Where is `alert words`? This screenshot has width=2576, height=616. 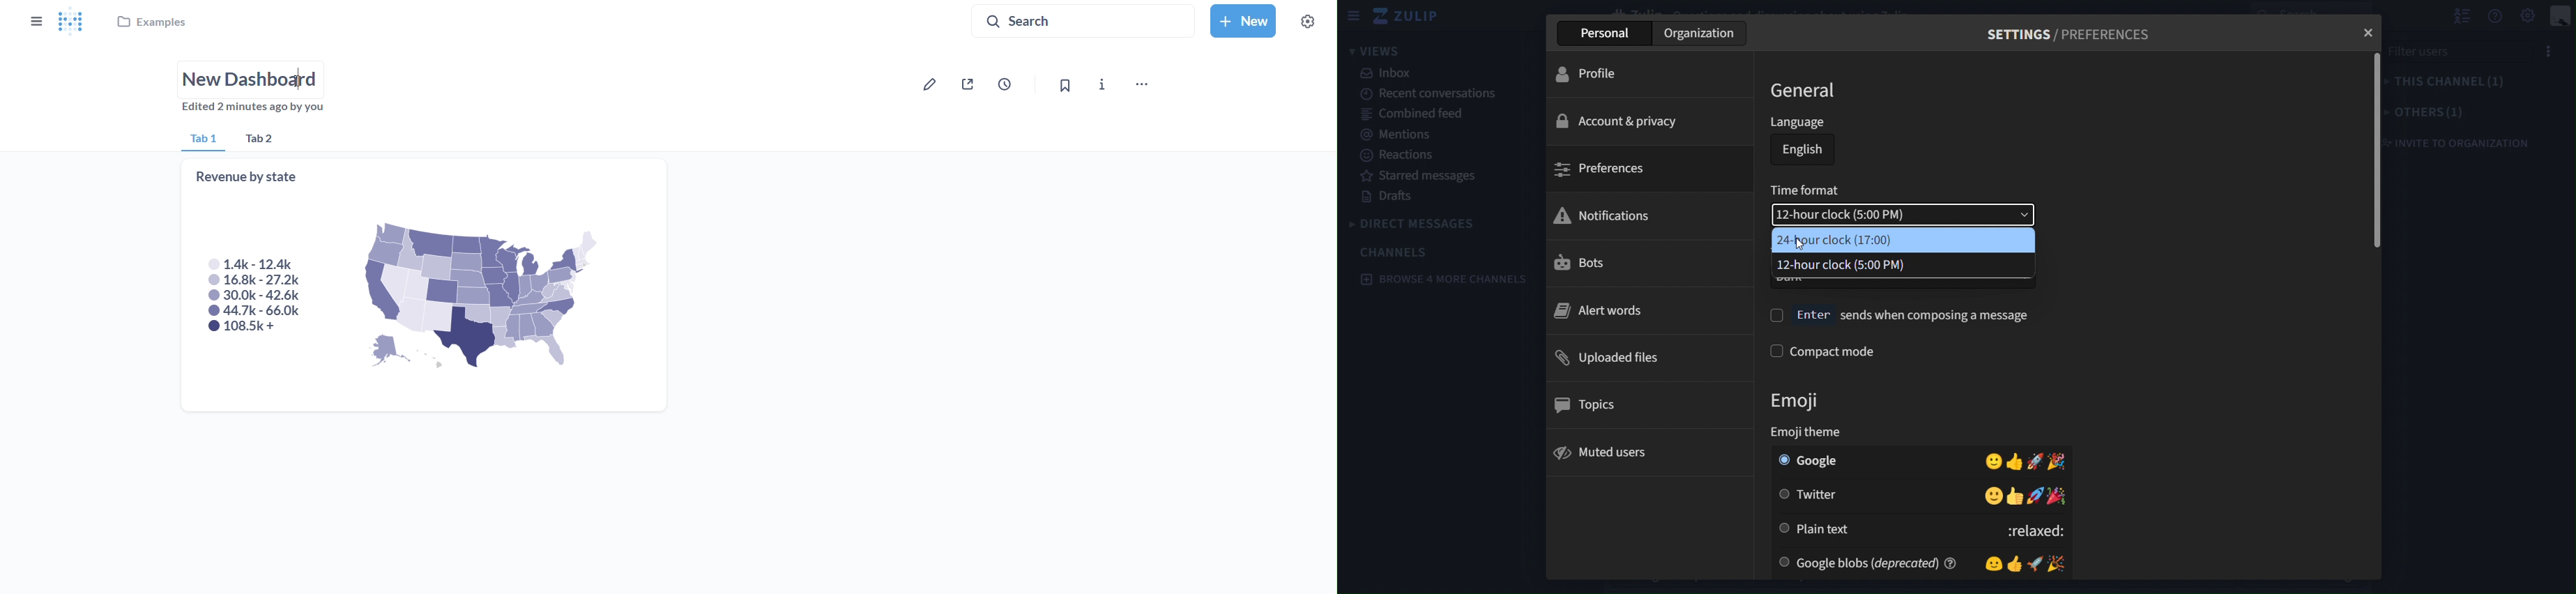
alert words is located at coordinates (1647, 311).